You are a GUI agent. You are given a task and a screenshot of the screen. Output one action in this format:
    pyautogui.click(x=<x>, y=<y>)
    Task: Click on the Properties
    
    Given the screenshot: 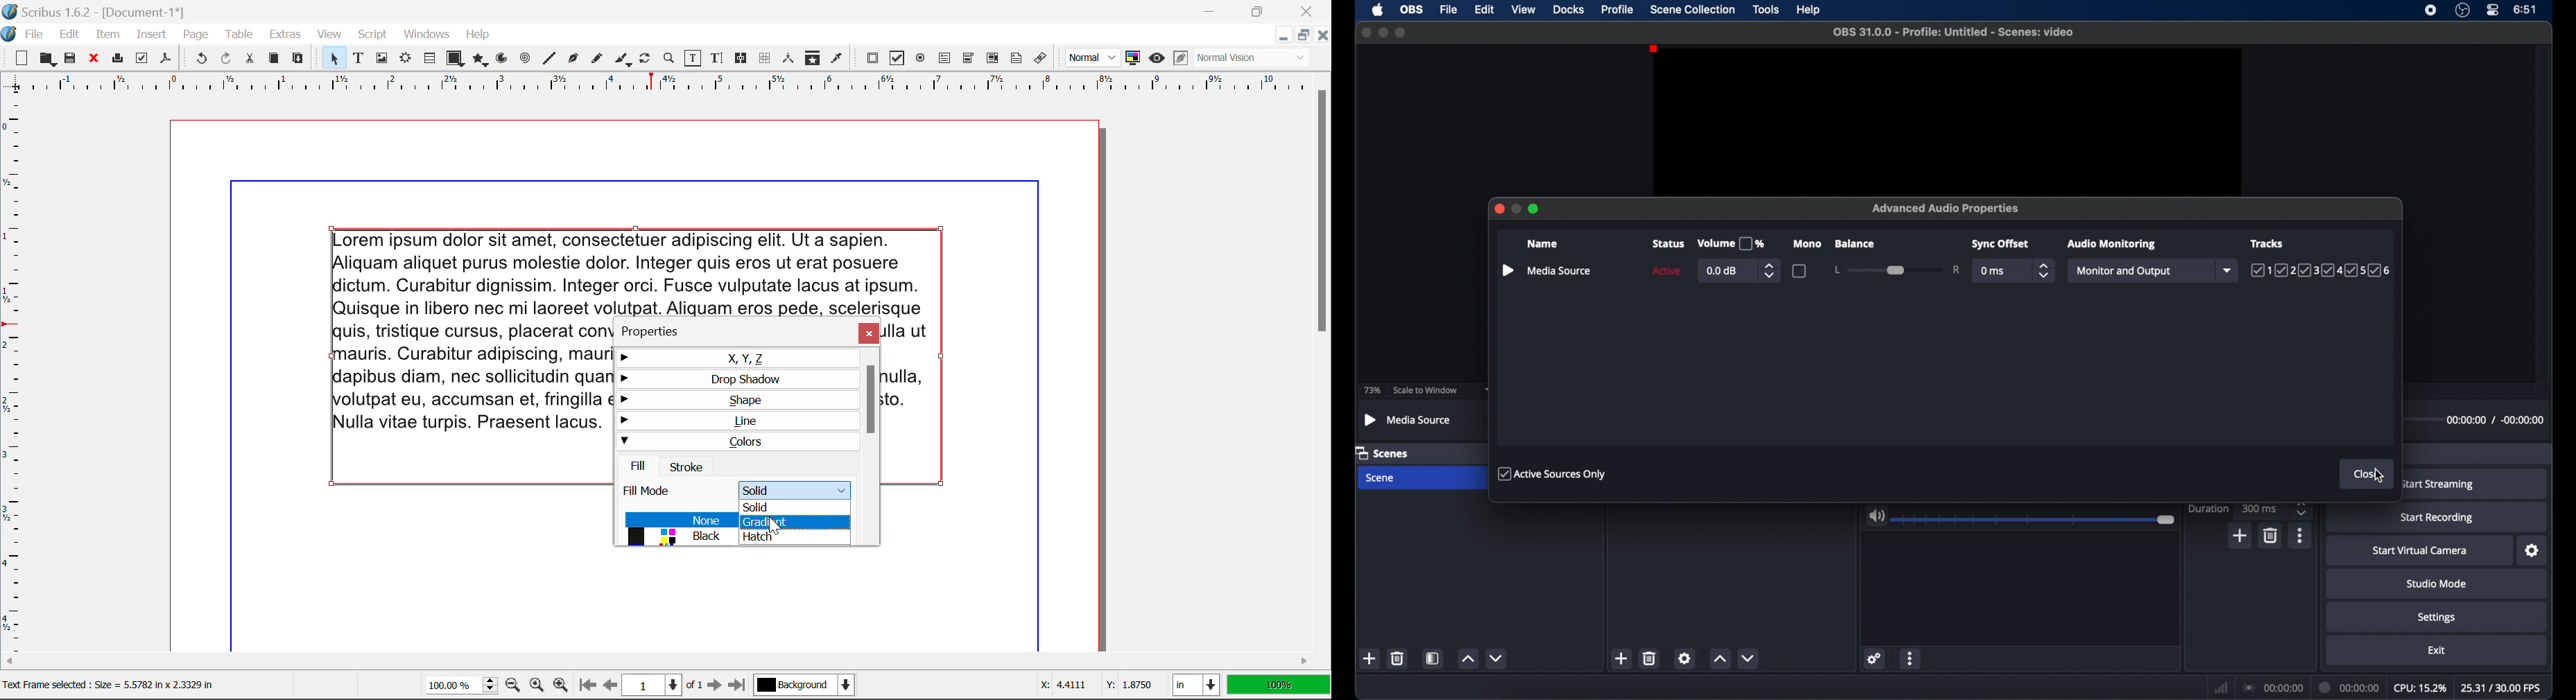 What is the action you would take?
    pyautogui.click(x=657, y=331)
    